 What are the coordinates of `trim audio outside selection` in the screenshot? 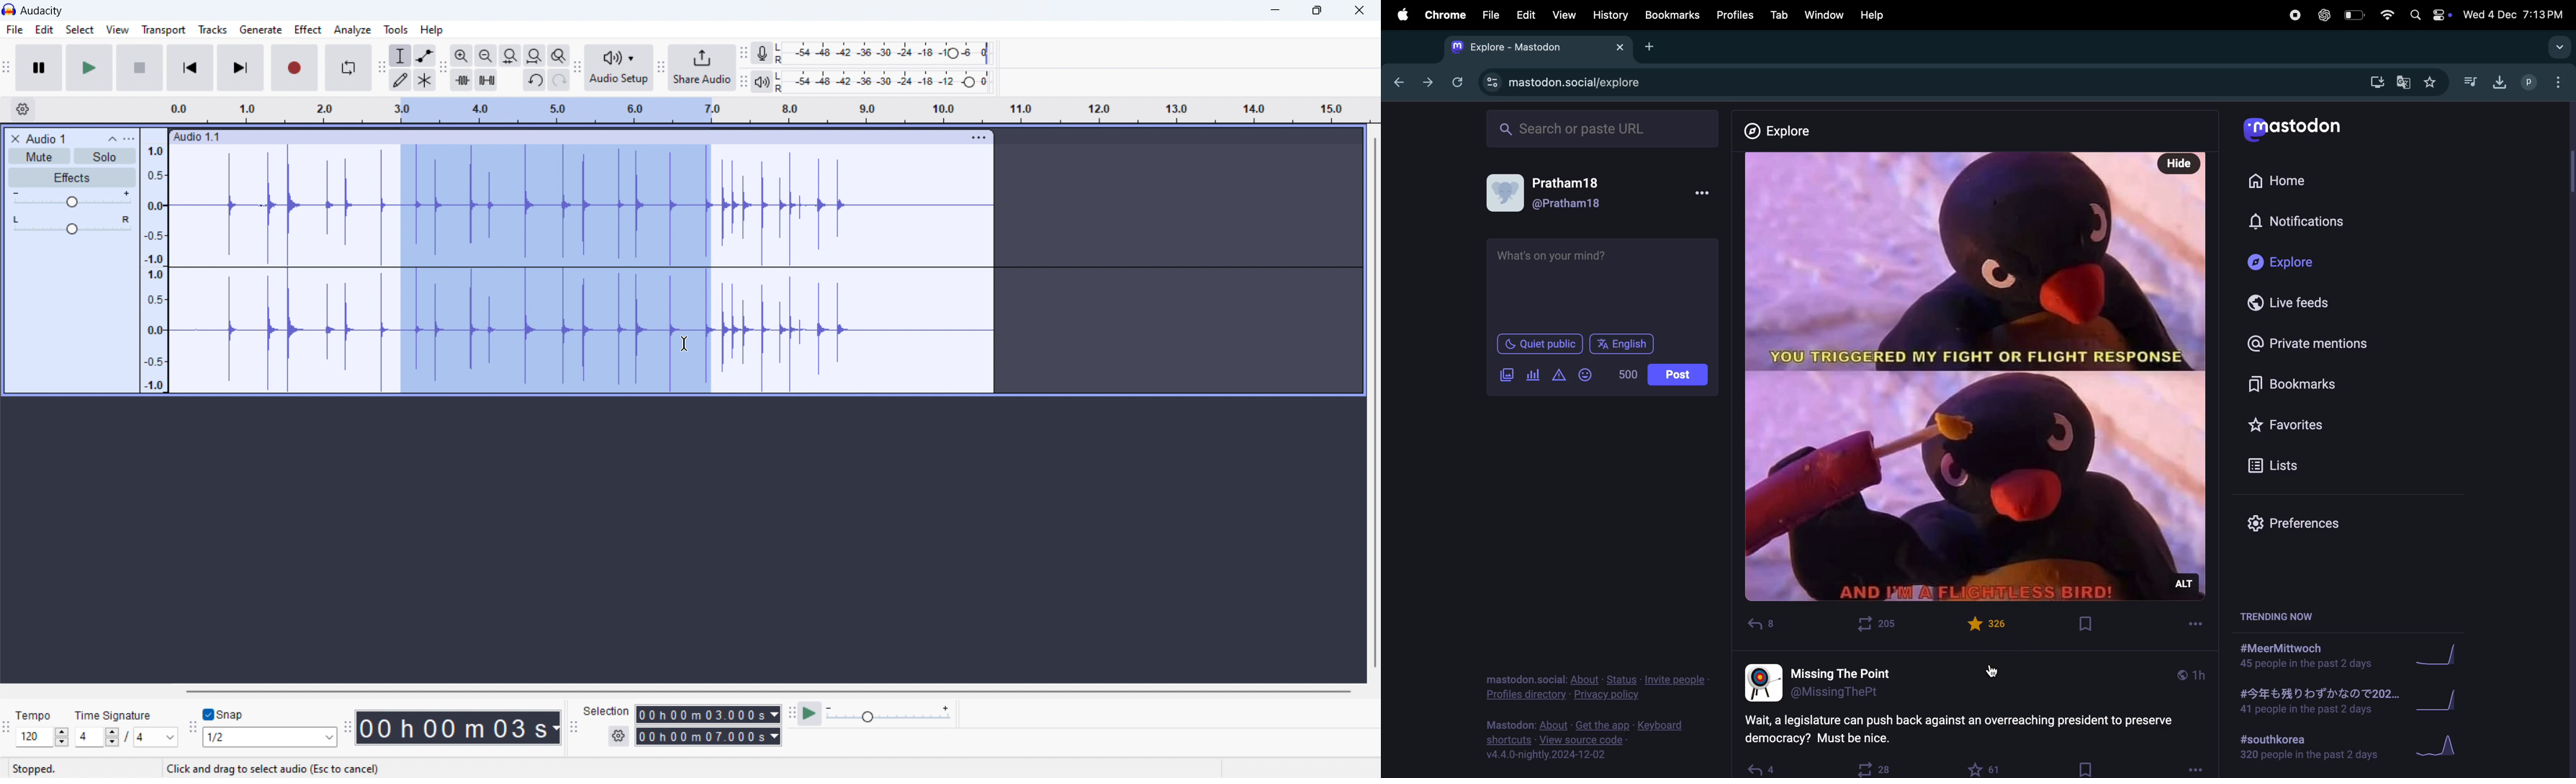 It's located at (462, 80).